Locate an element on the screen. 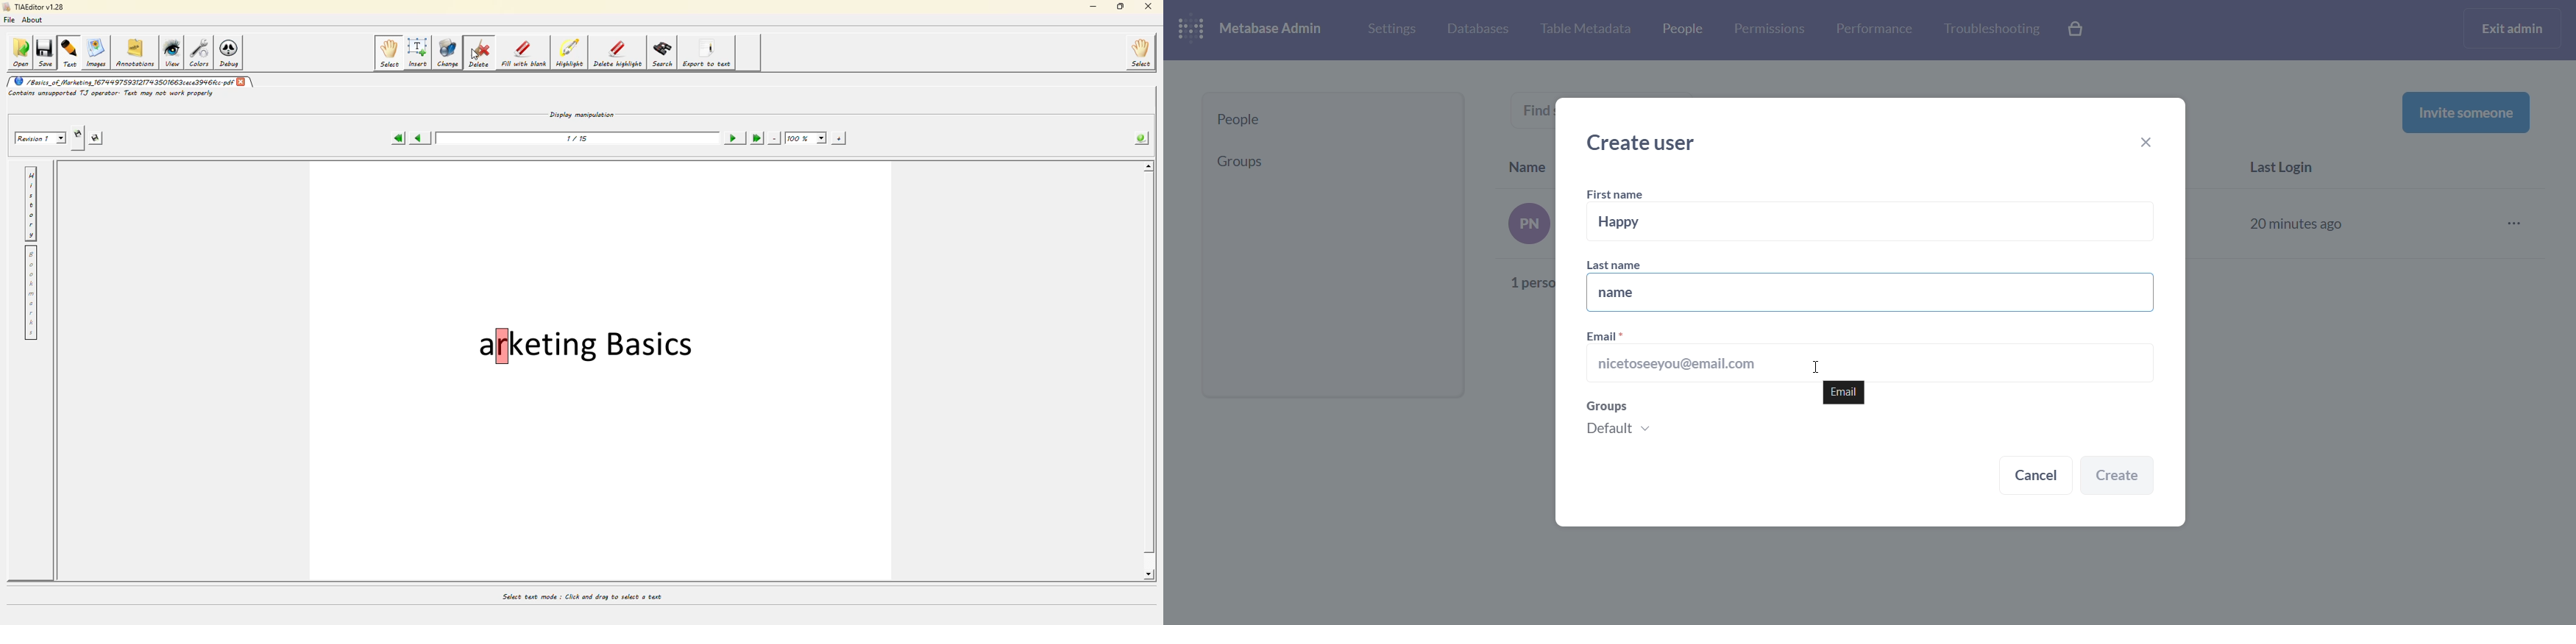  settings is located at coordinates (1390, 28).